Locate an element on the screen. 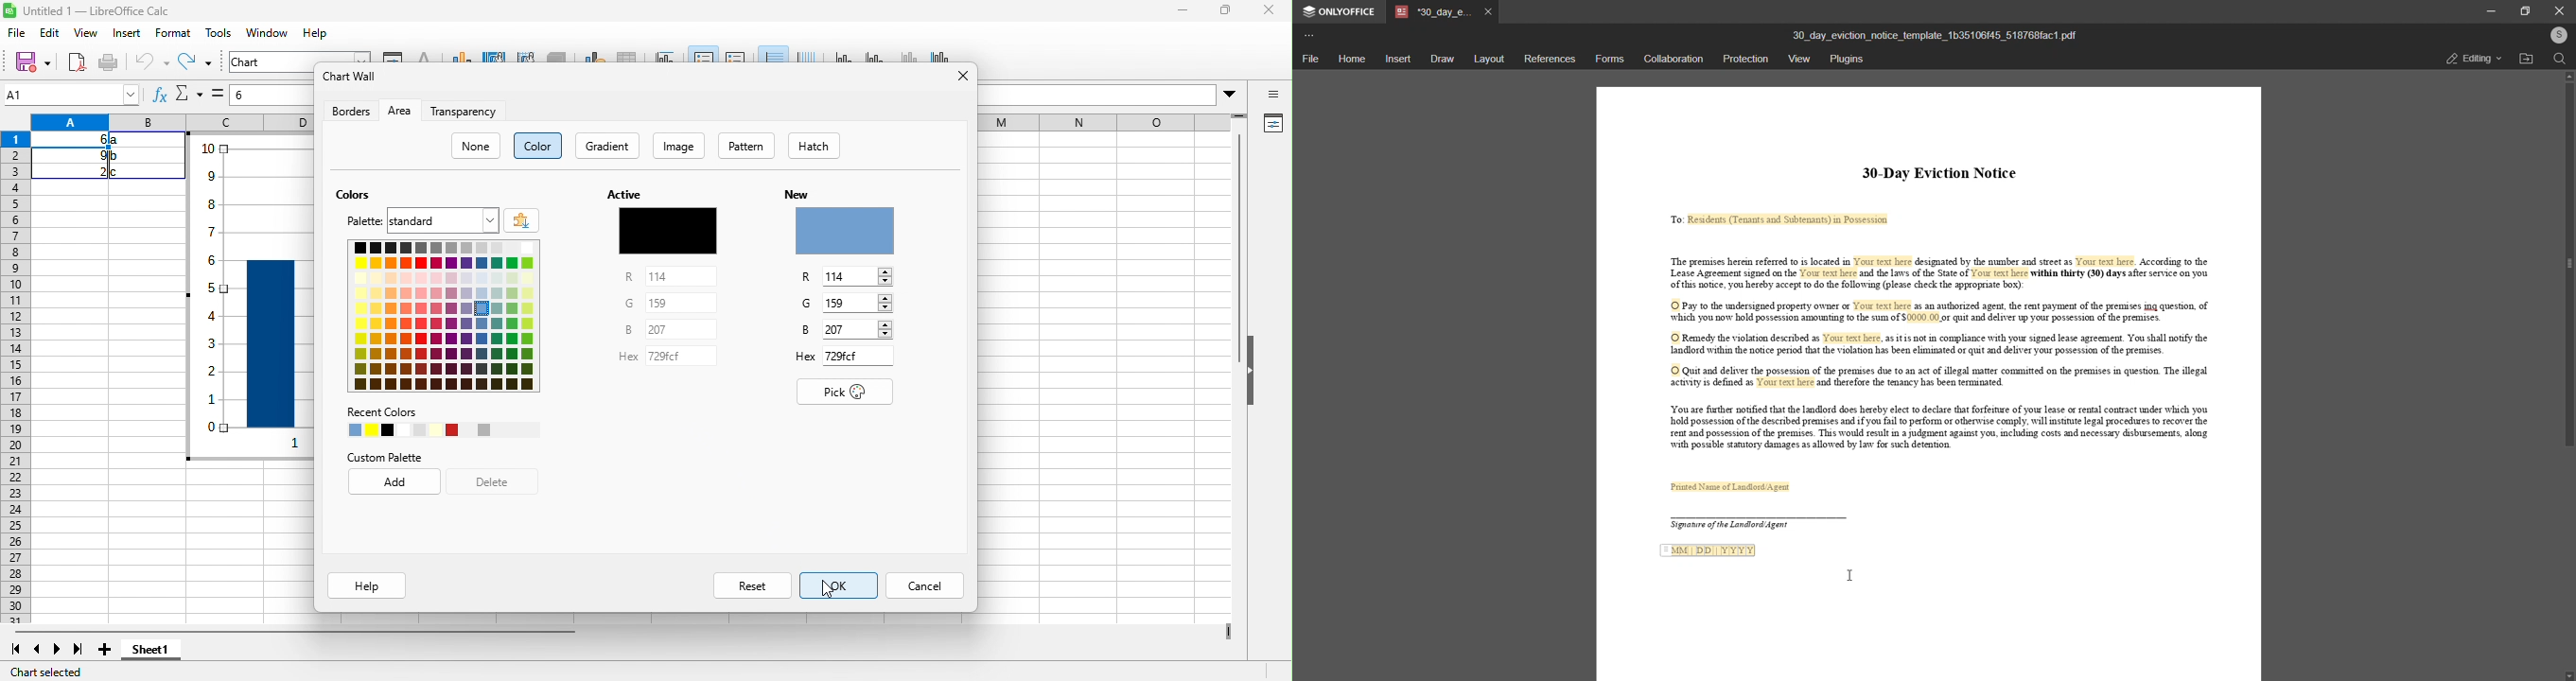  add is located at coordinates (524, 220).